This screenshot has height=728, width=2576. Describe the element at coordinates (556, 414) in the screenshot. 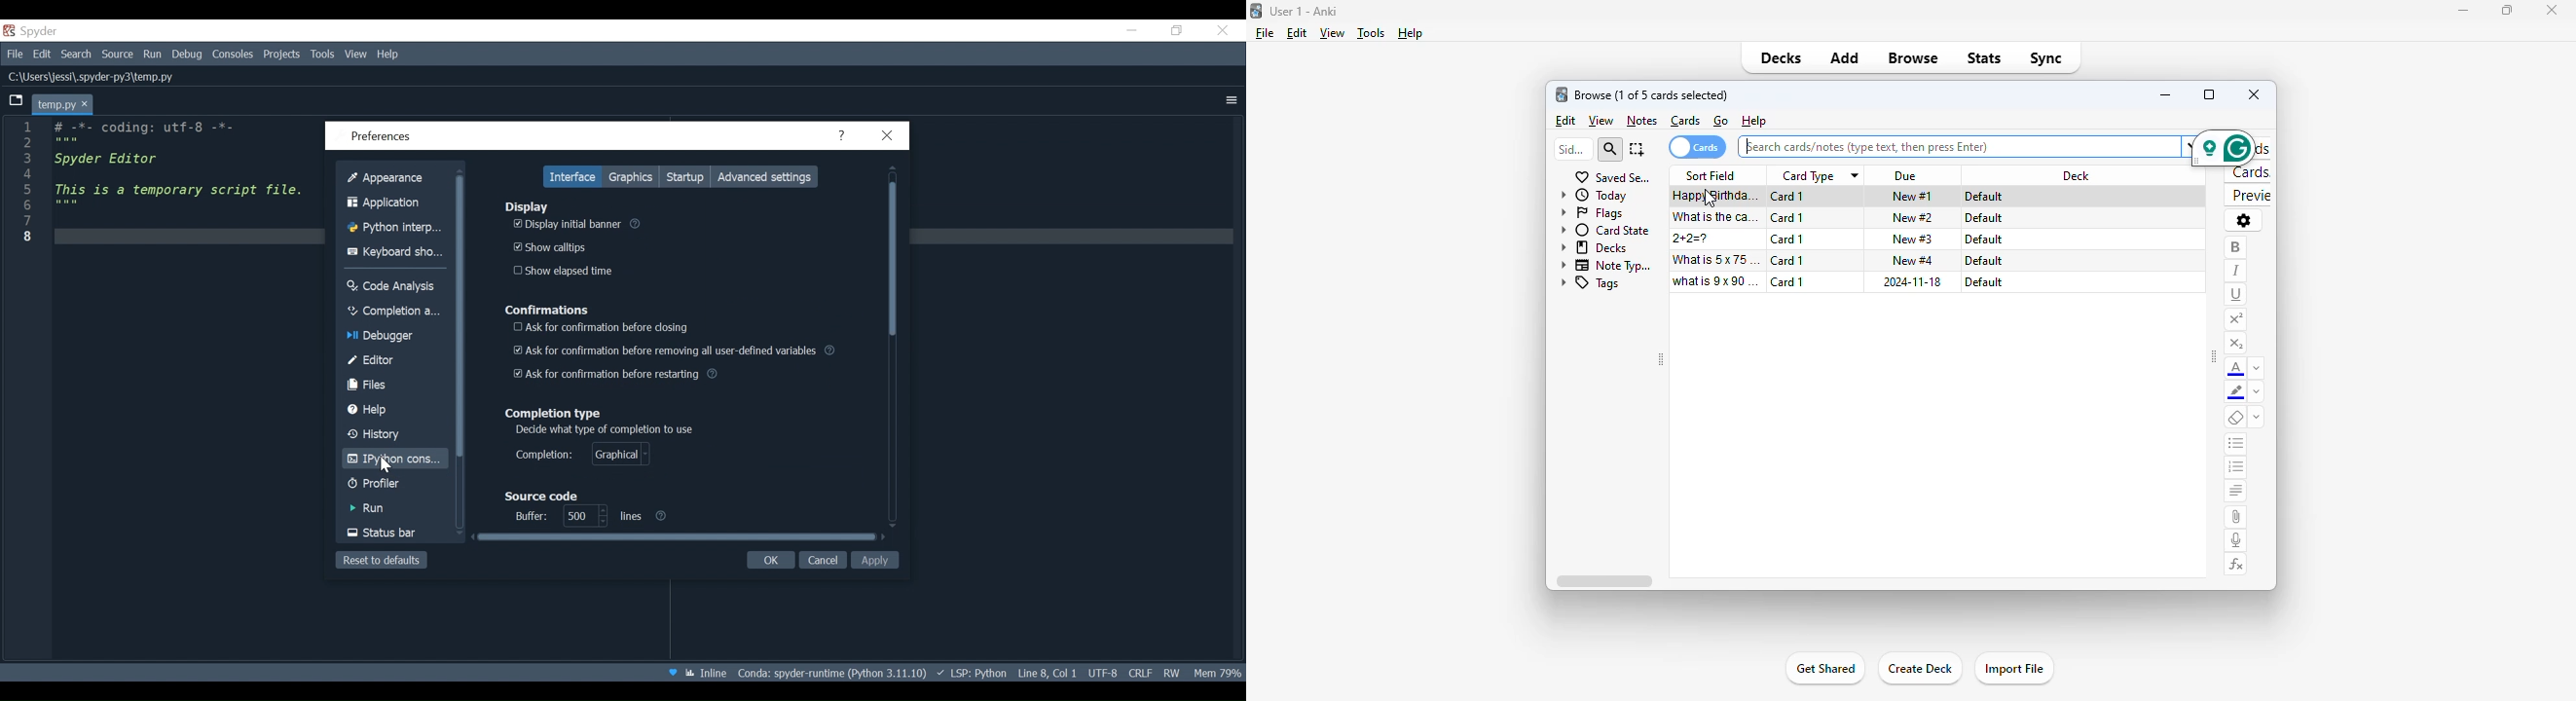

I see `Completion type` at that location.